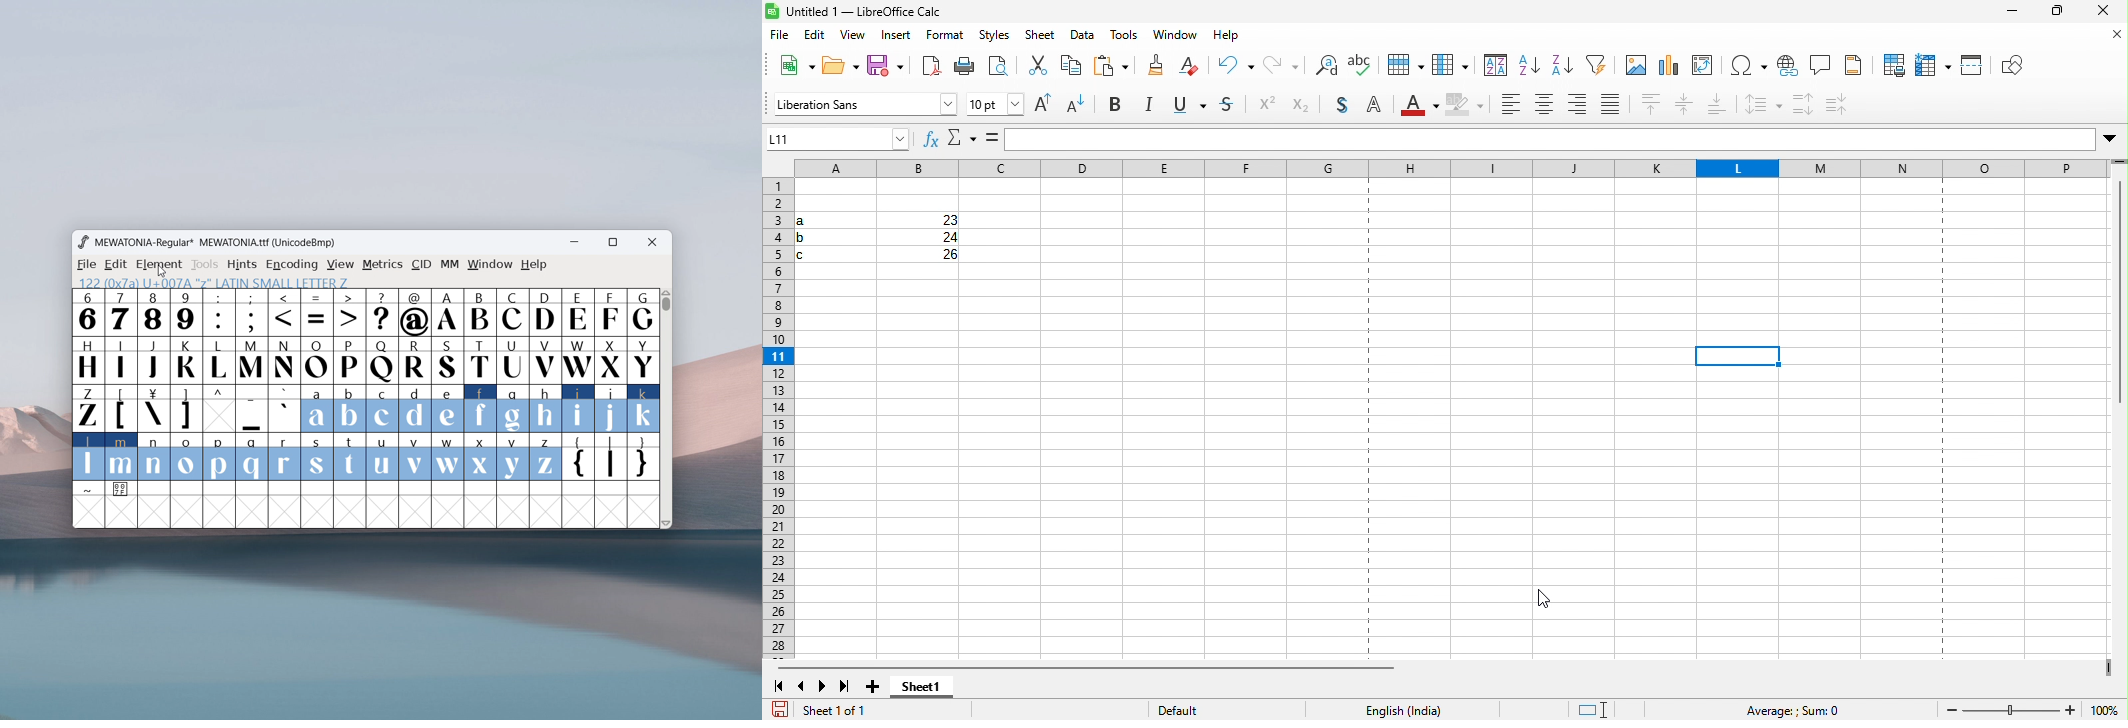  Describe the element at coordinates (1597, 66) in the screenshot. I see `image` at that location.